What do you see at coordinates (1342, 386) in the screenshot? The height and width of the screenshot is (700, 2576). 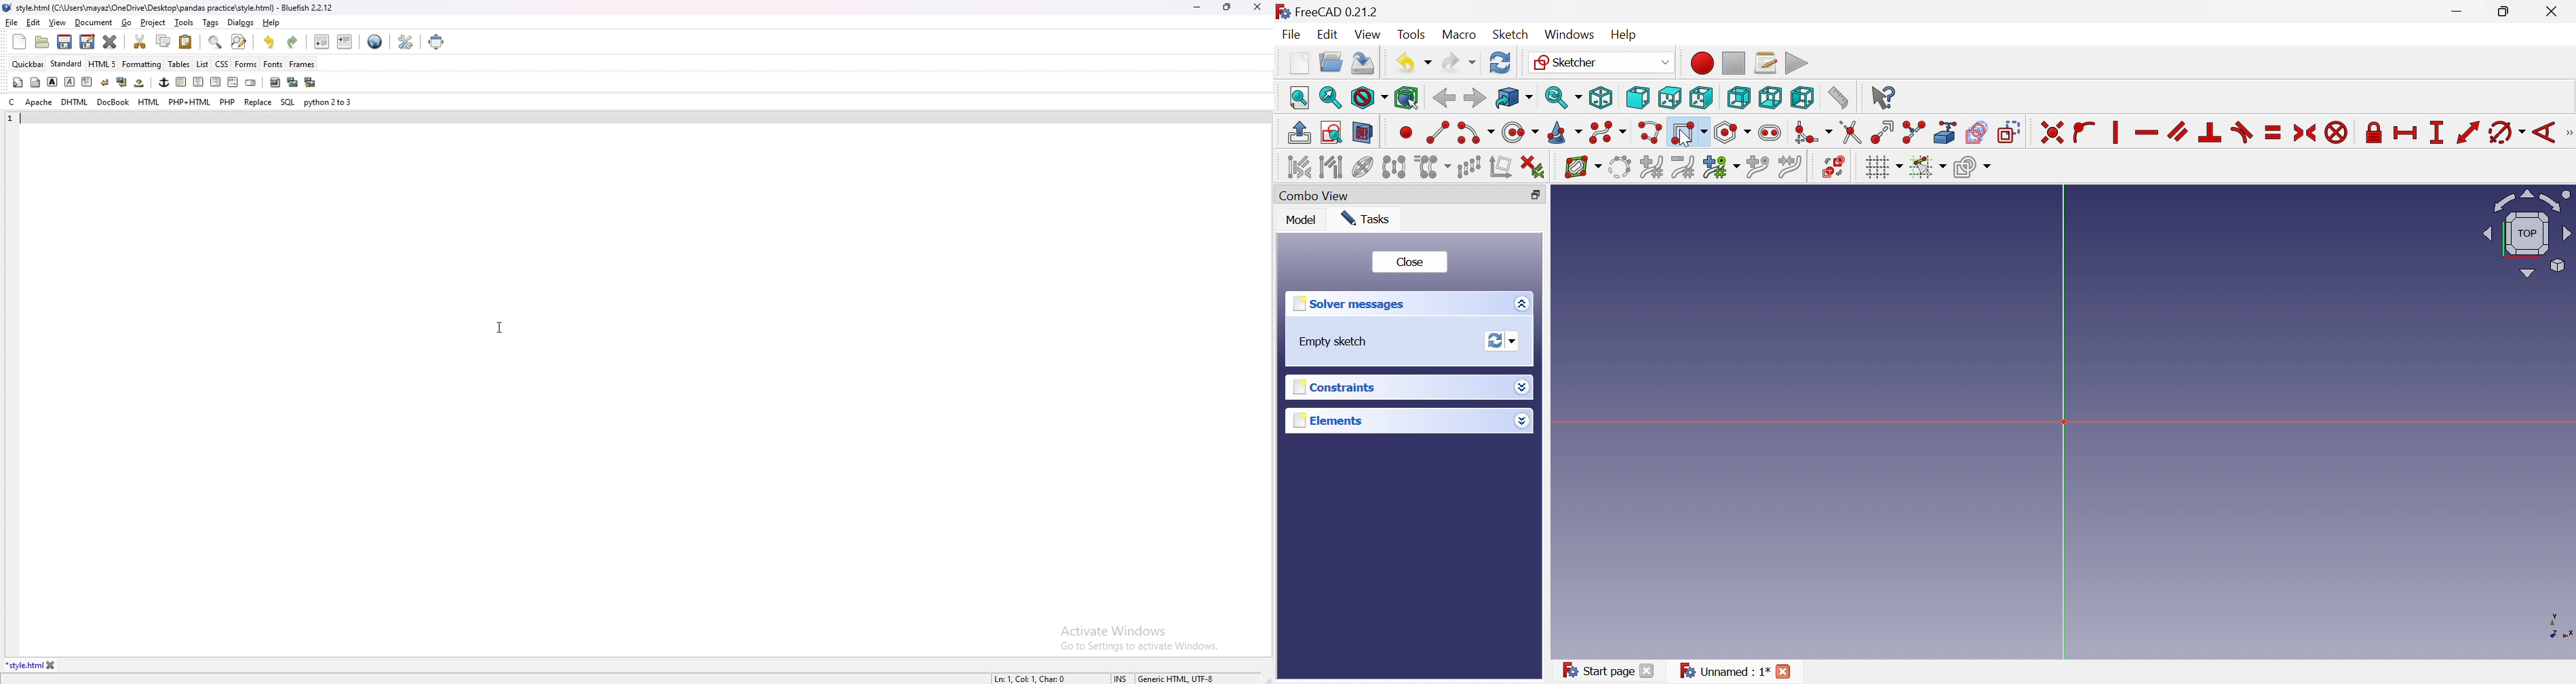 I see `Constraints` at bounding box center [1342, 386].